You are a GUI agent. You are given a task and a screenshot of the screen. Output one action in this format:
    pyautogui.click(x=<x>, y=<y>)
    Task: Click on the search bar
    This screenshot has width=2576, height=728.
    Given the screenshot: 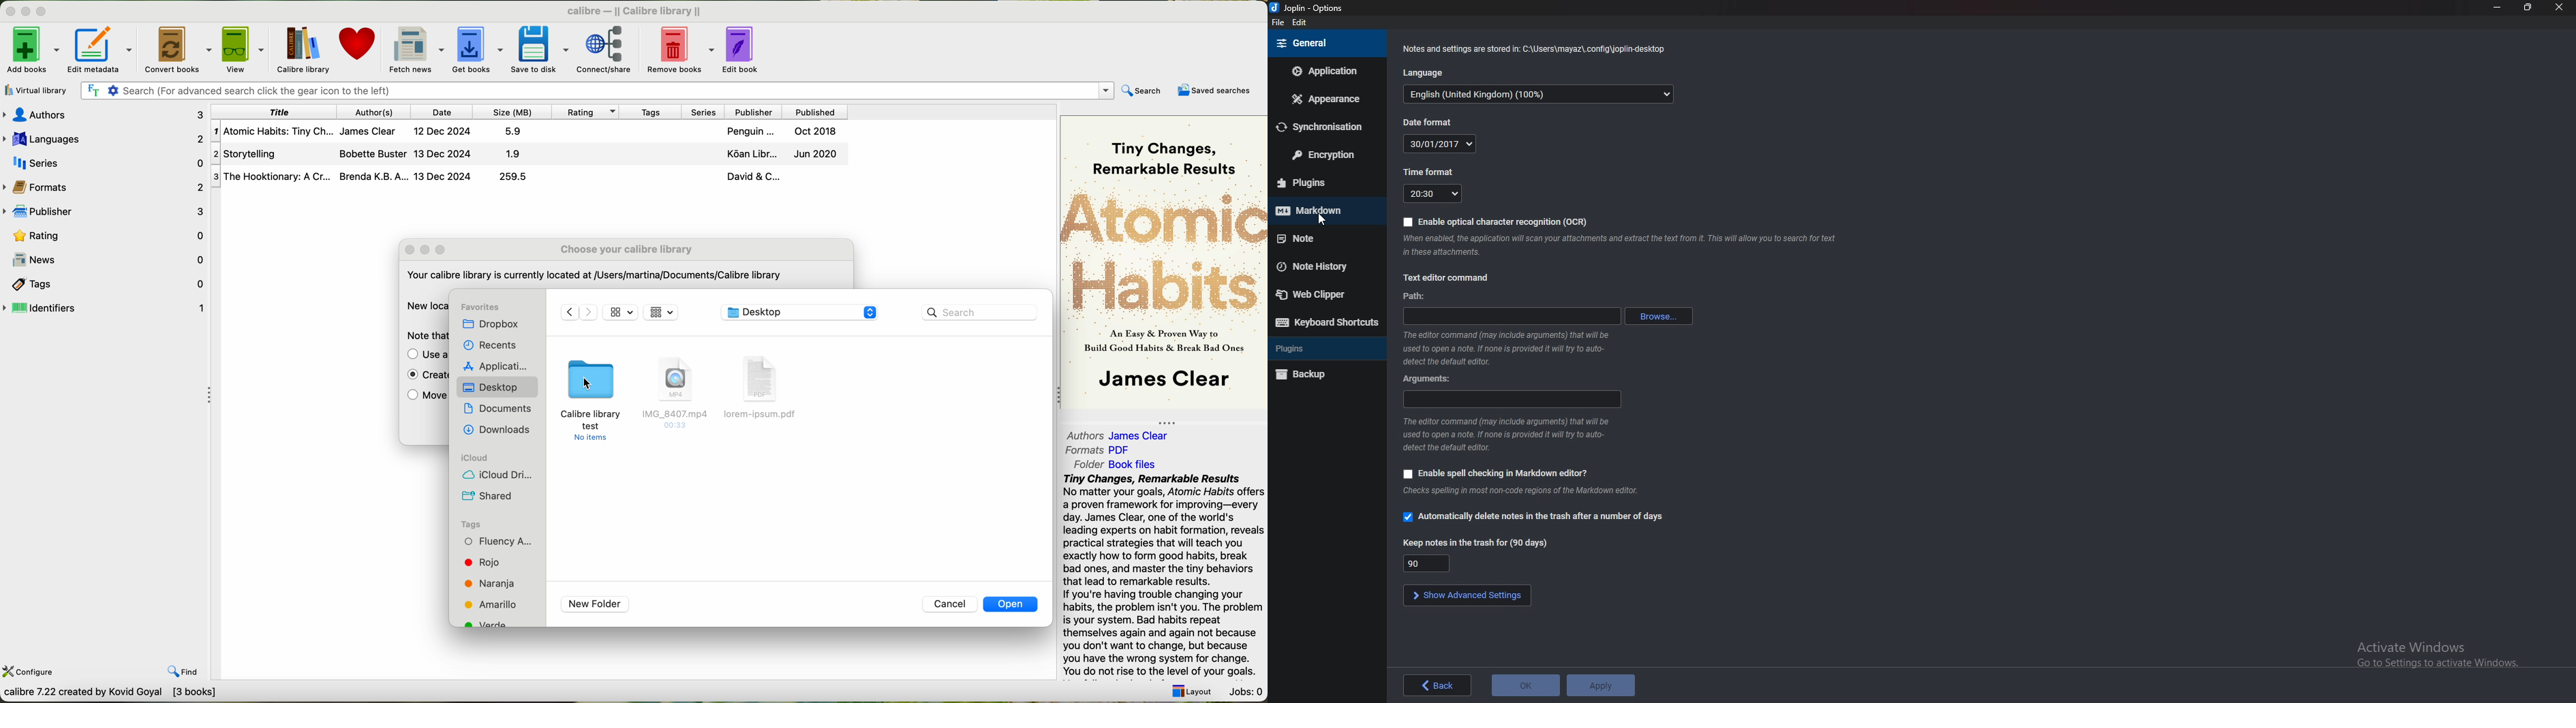 What is the action you would take?
    pyautogui.click(x=978, y=312)
    